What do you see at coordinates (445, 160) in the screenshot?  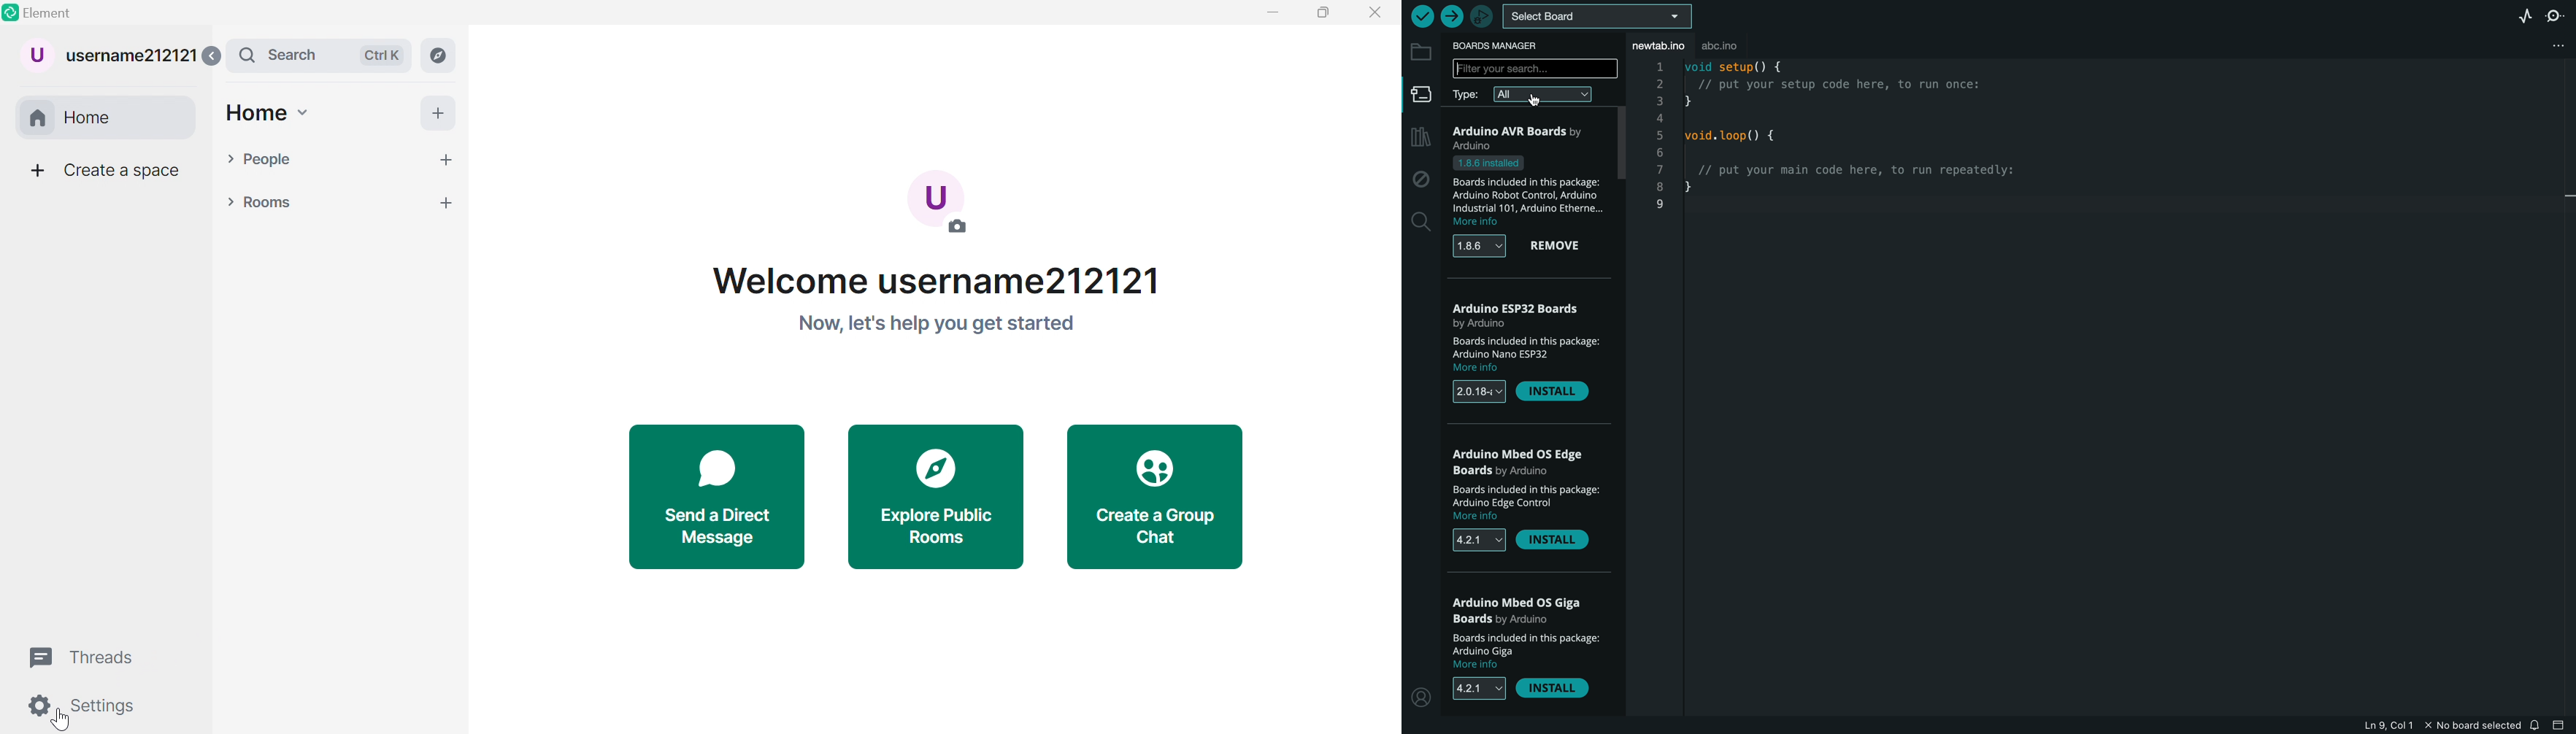 I see `more` at bounding box center [445, 160].